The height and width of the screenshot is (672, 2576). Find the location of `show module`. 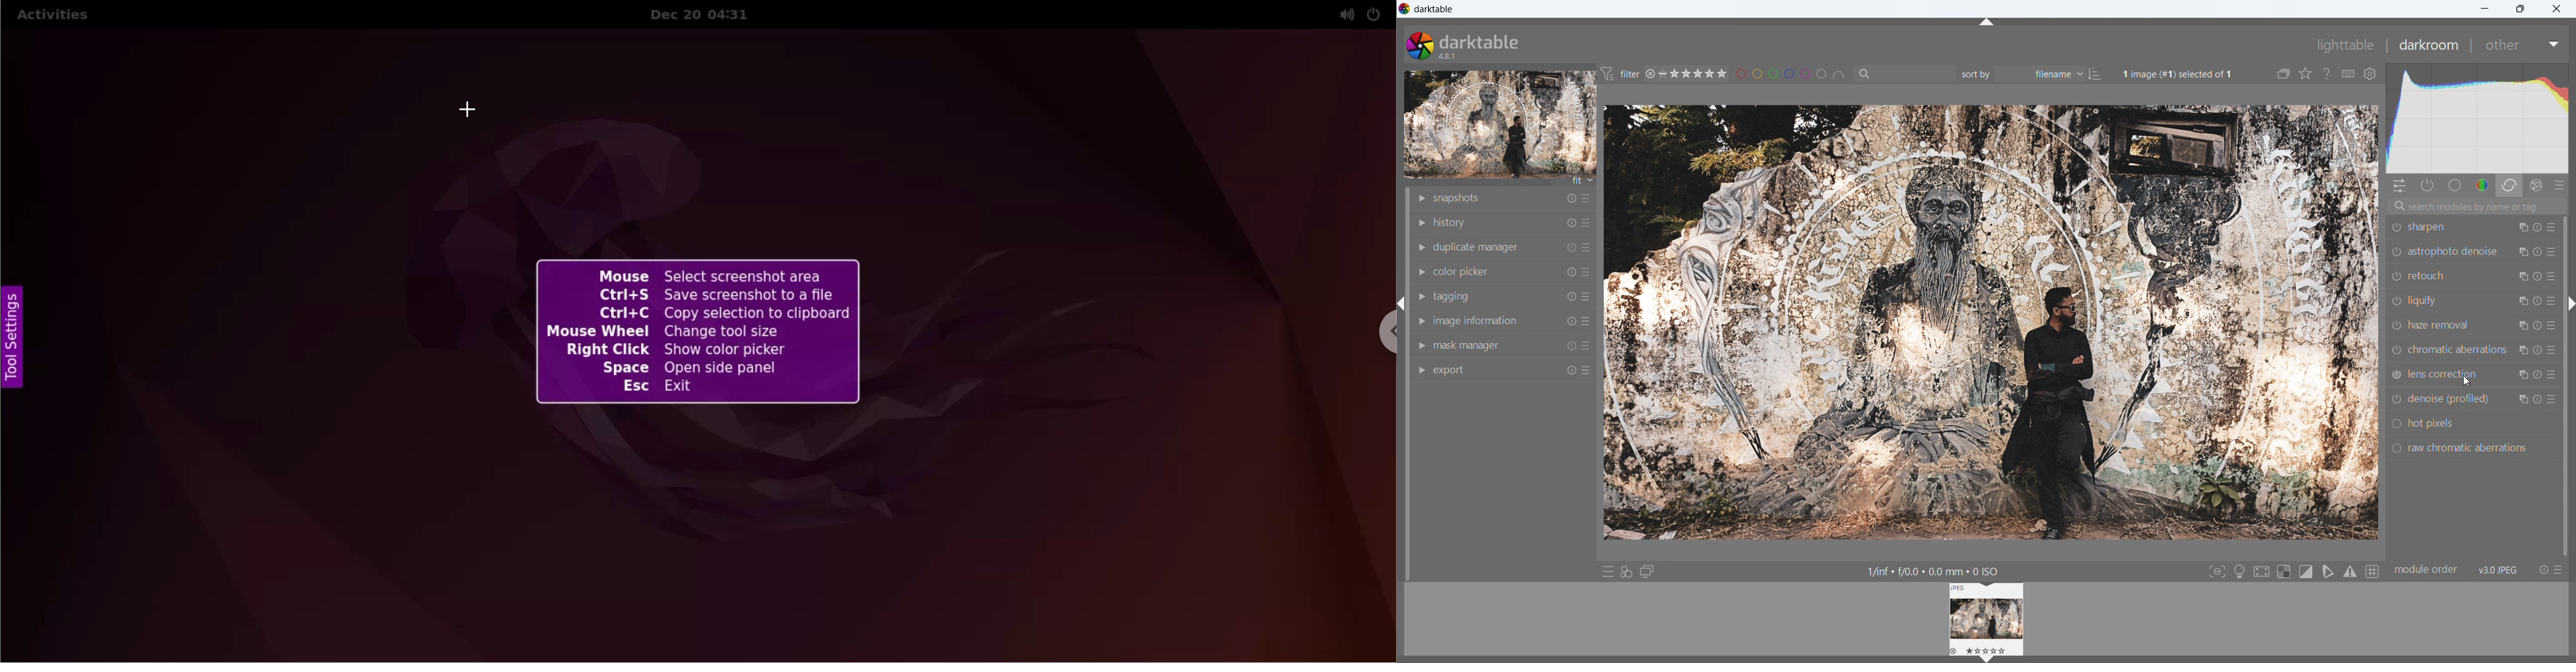

show module is located at coordinates (1424, 320).